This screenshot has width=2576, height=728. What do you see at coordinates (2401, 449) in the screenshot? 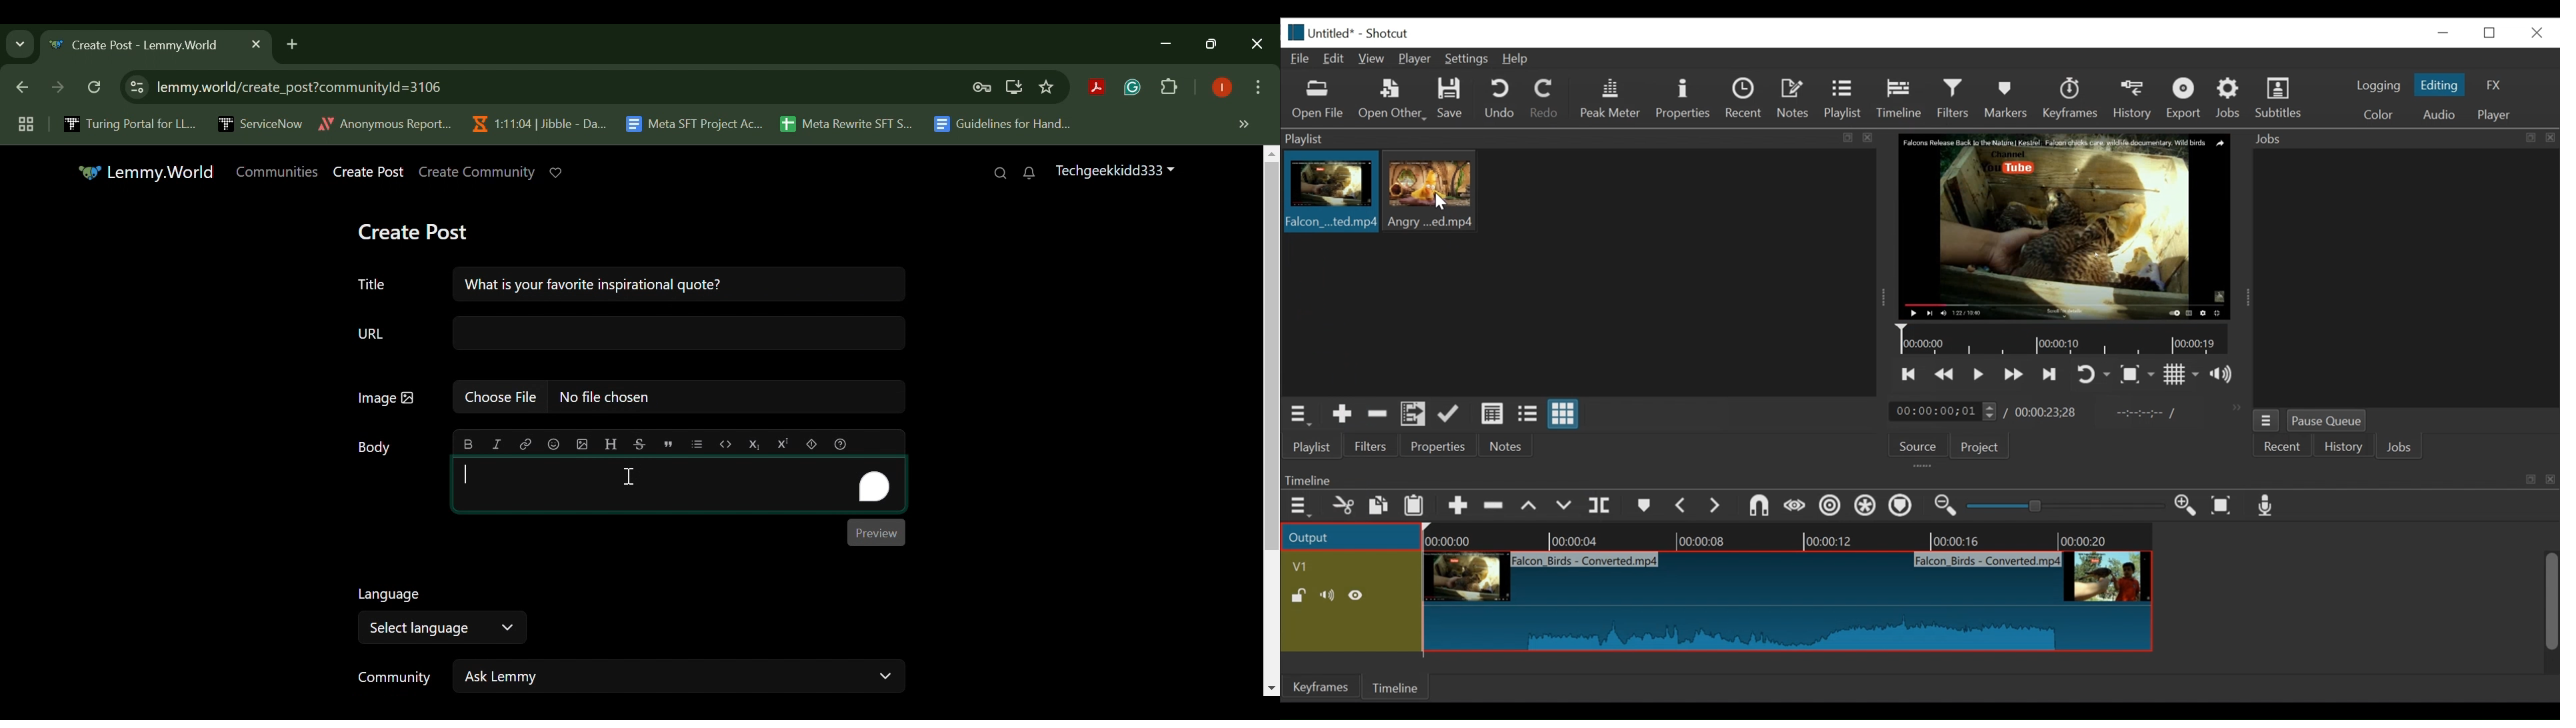
I see `JOBS` at bounding box center [2401, 449].